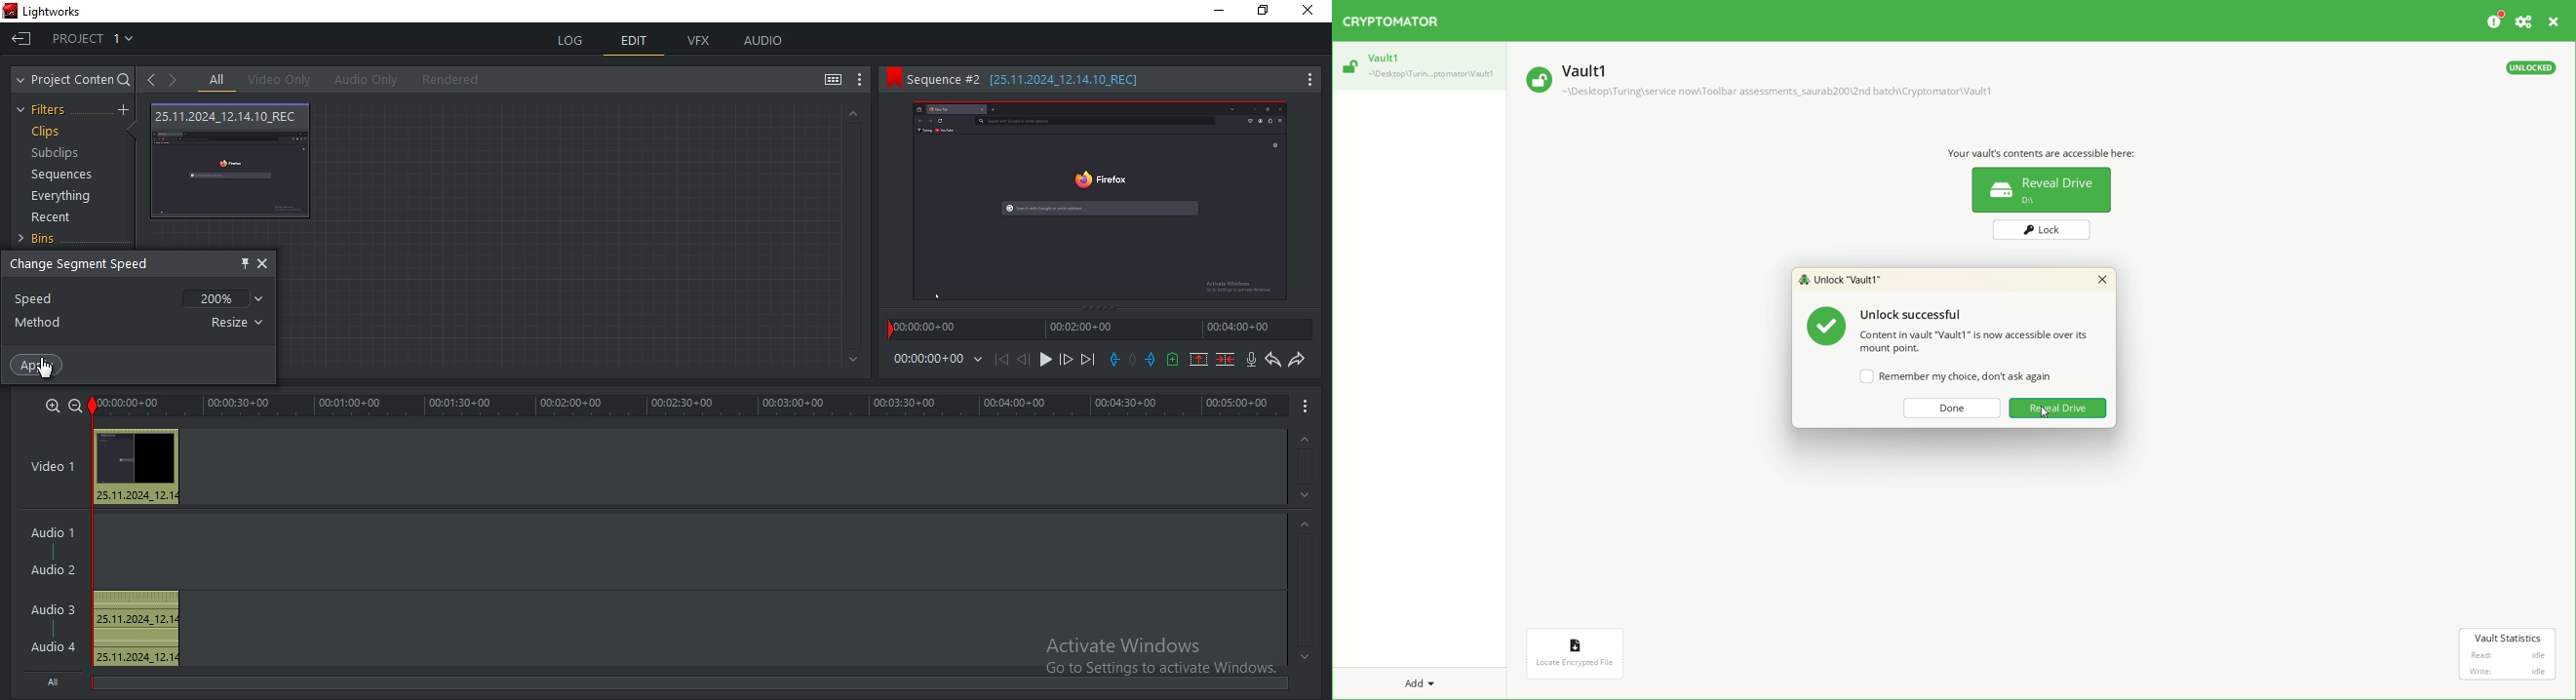 This screenshot has width=2576, height=700. Describe the element at coordinates (21, 41) in the screenshot. I see `exit project and return to project browser` at that location.